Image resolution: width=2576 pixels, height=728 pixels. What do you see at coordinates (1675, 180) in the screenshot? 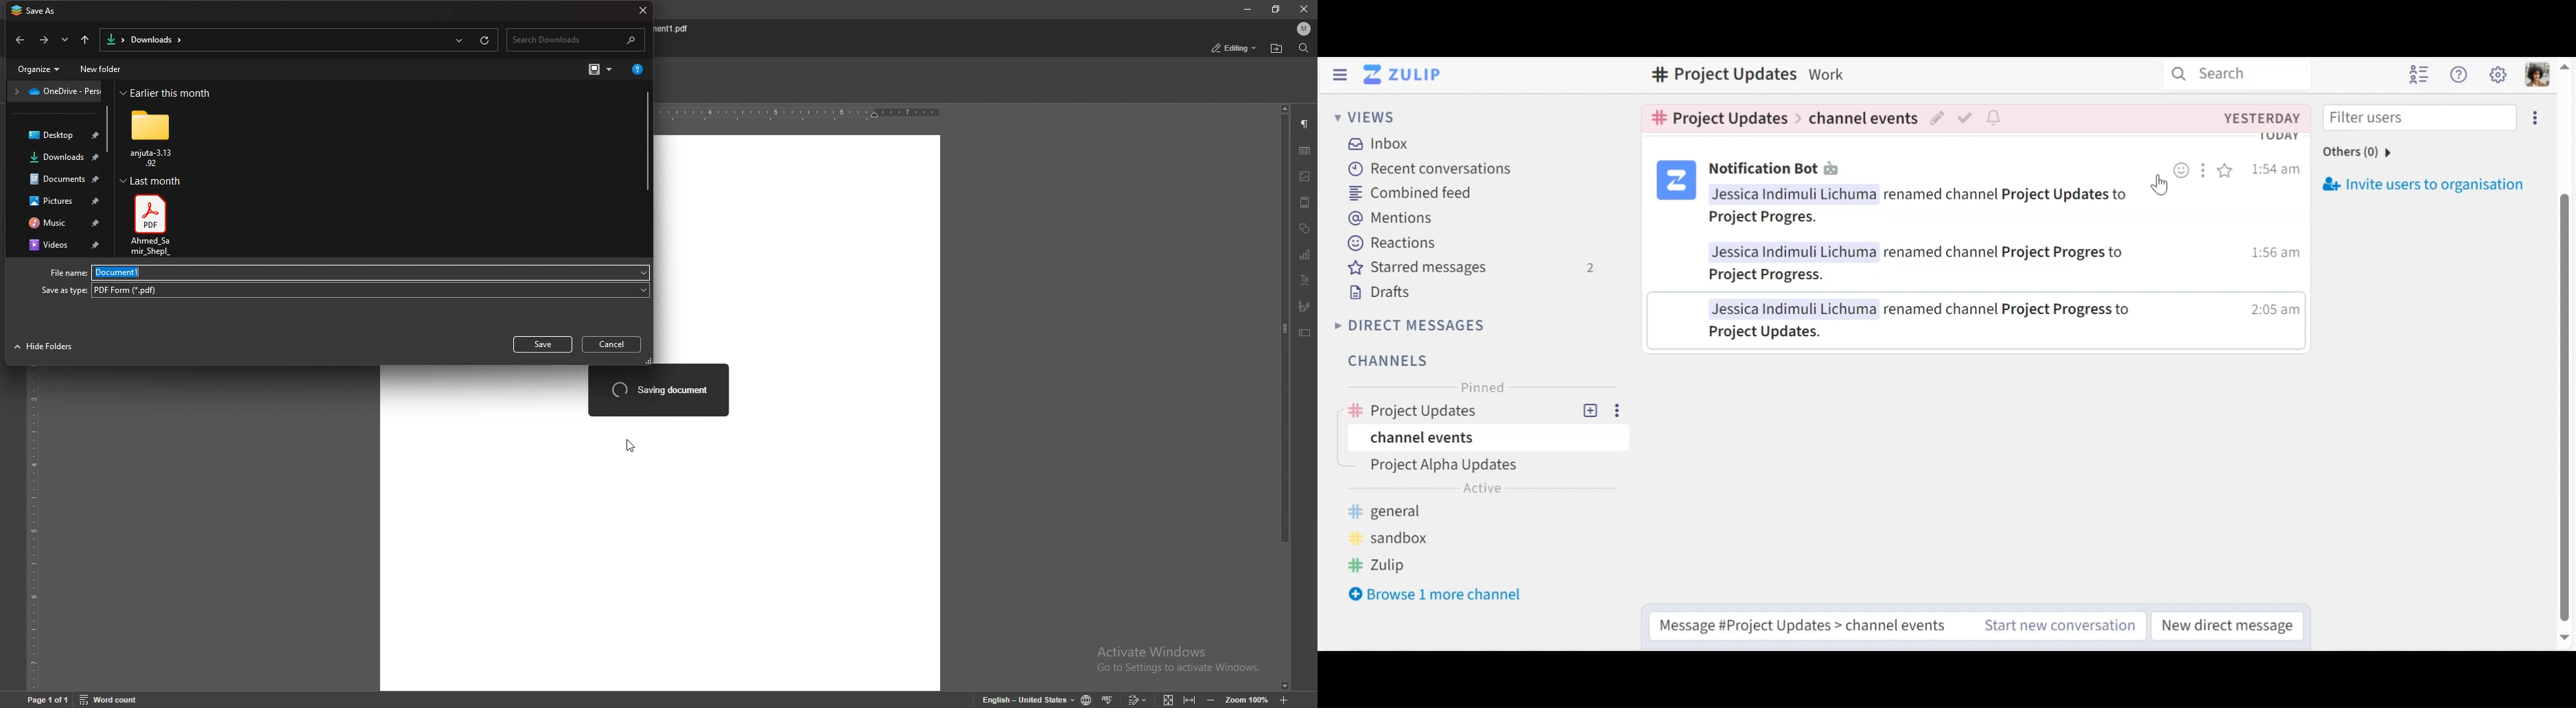
I see `user card` at bounding box center [1675, 180].